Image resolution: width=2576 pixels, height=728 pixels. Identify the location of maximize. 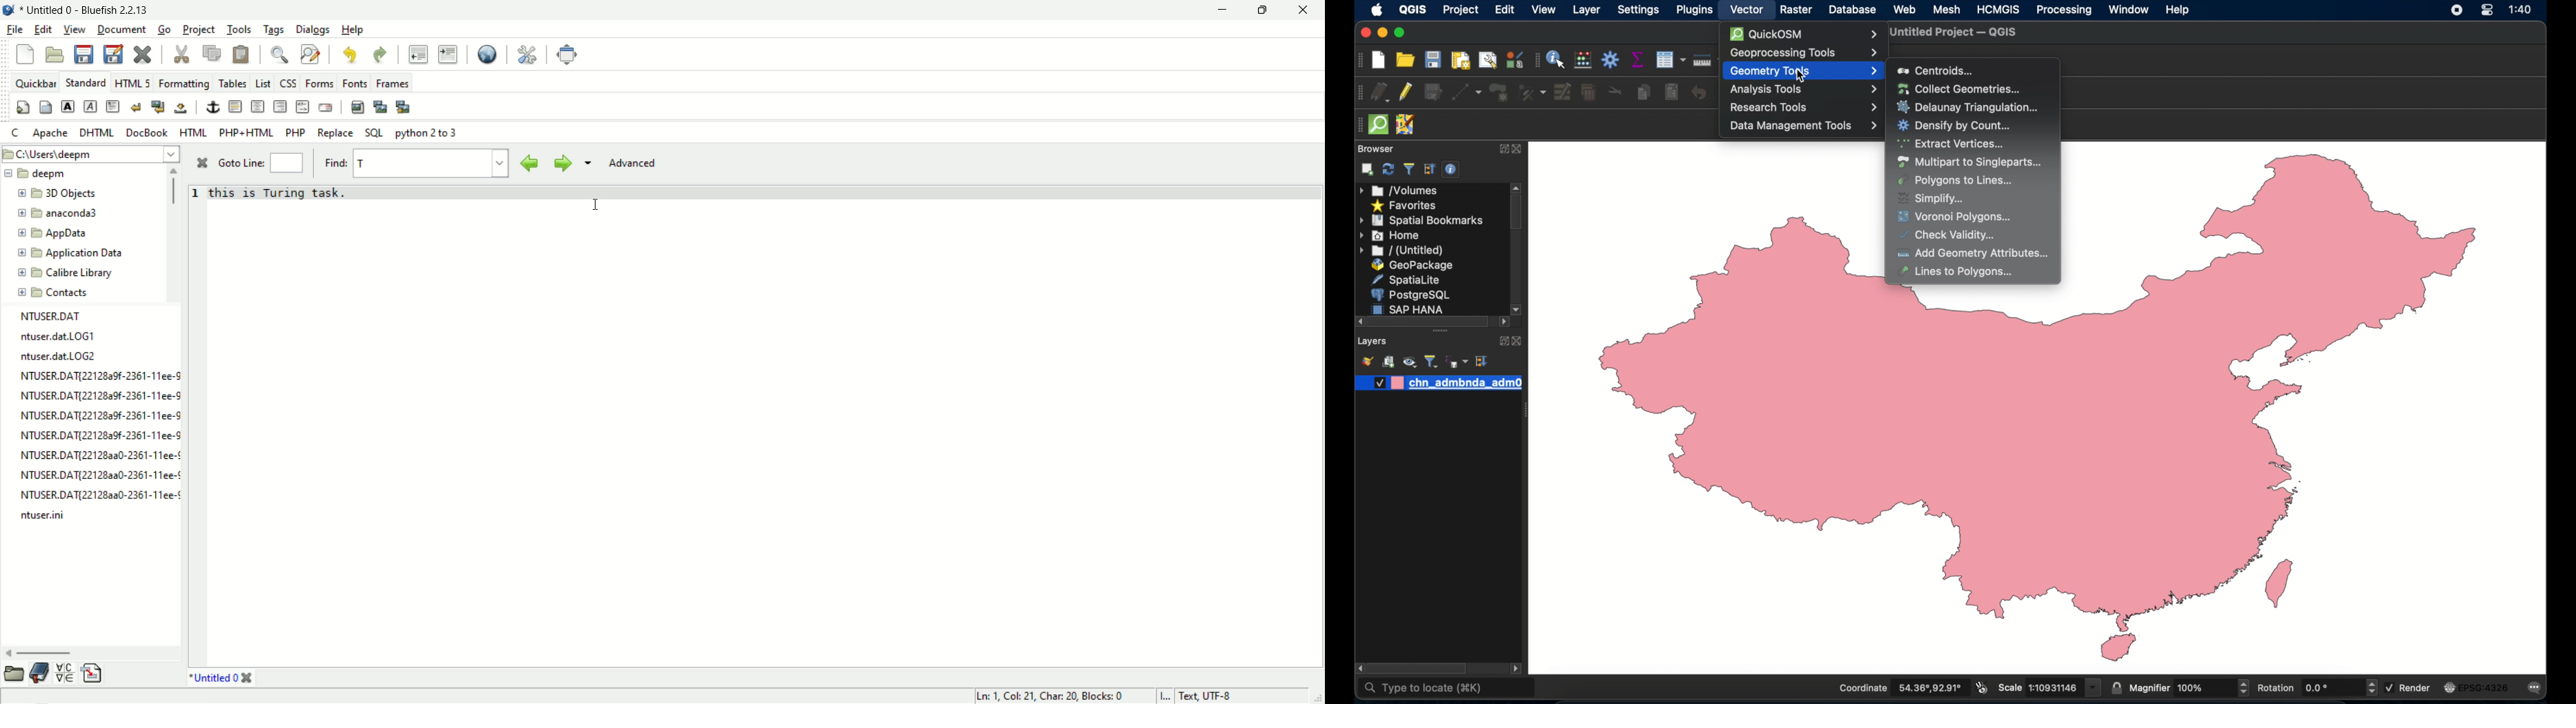
(1401, 33).